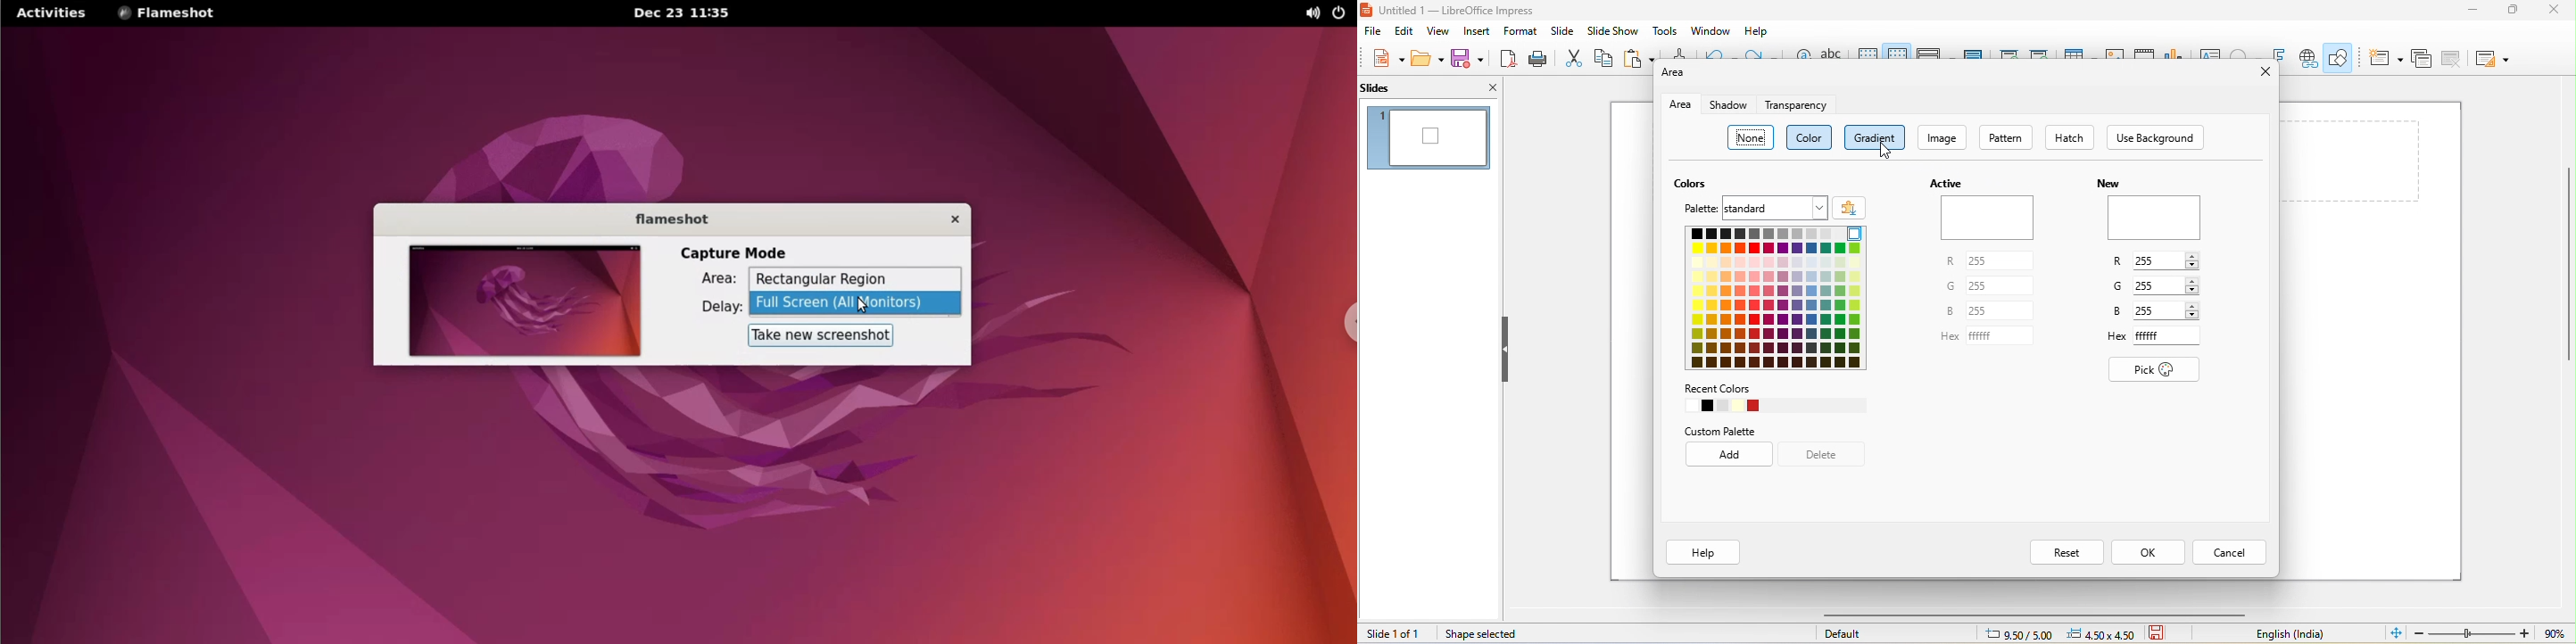 Image resolution: width=2576 pixels, height=644 pixels. What do you see at coordinates (1666, 30) in the screenshot?
I see `tools` at bounding box center [1666, 30].